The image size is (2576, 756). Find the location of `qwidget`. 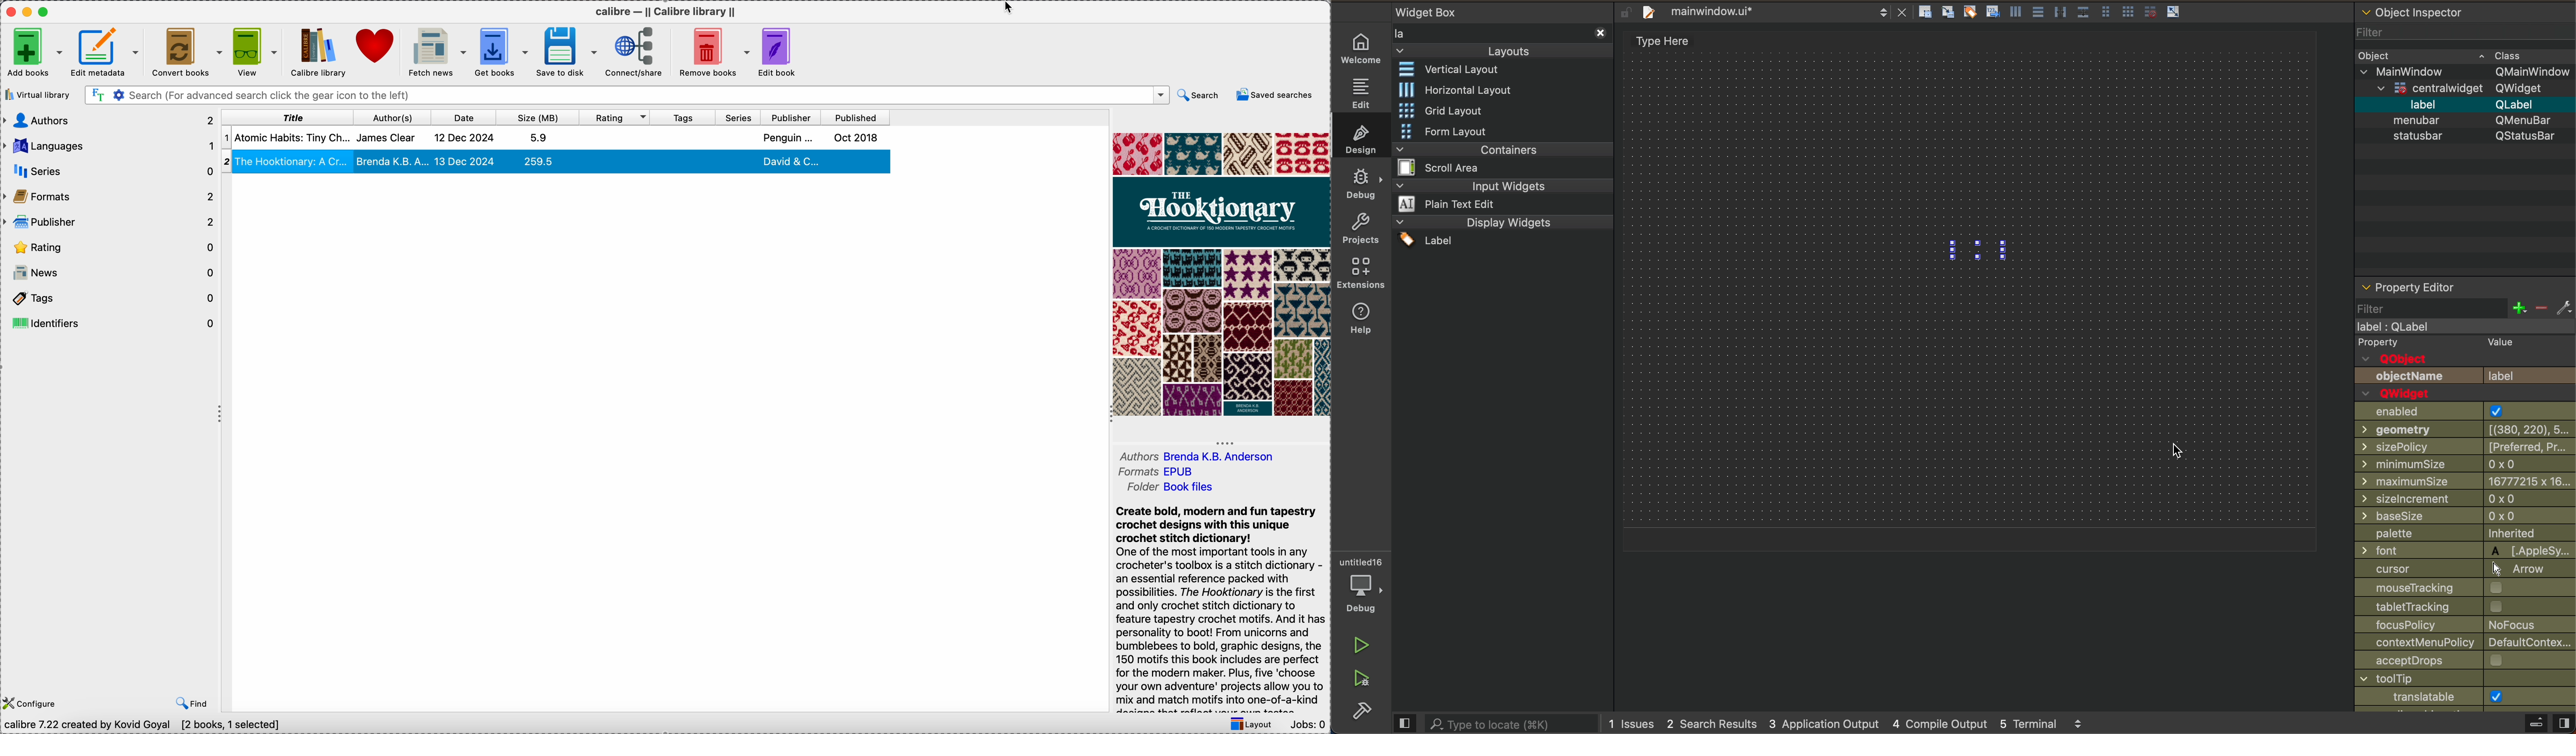

qwidget is located at coordinates (2416, 393).